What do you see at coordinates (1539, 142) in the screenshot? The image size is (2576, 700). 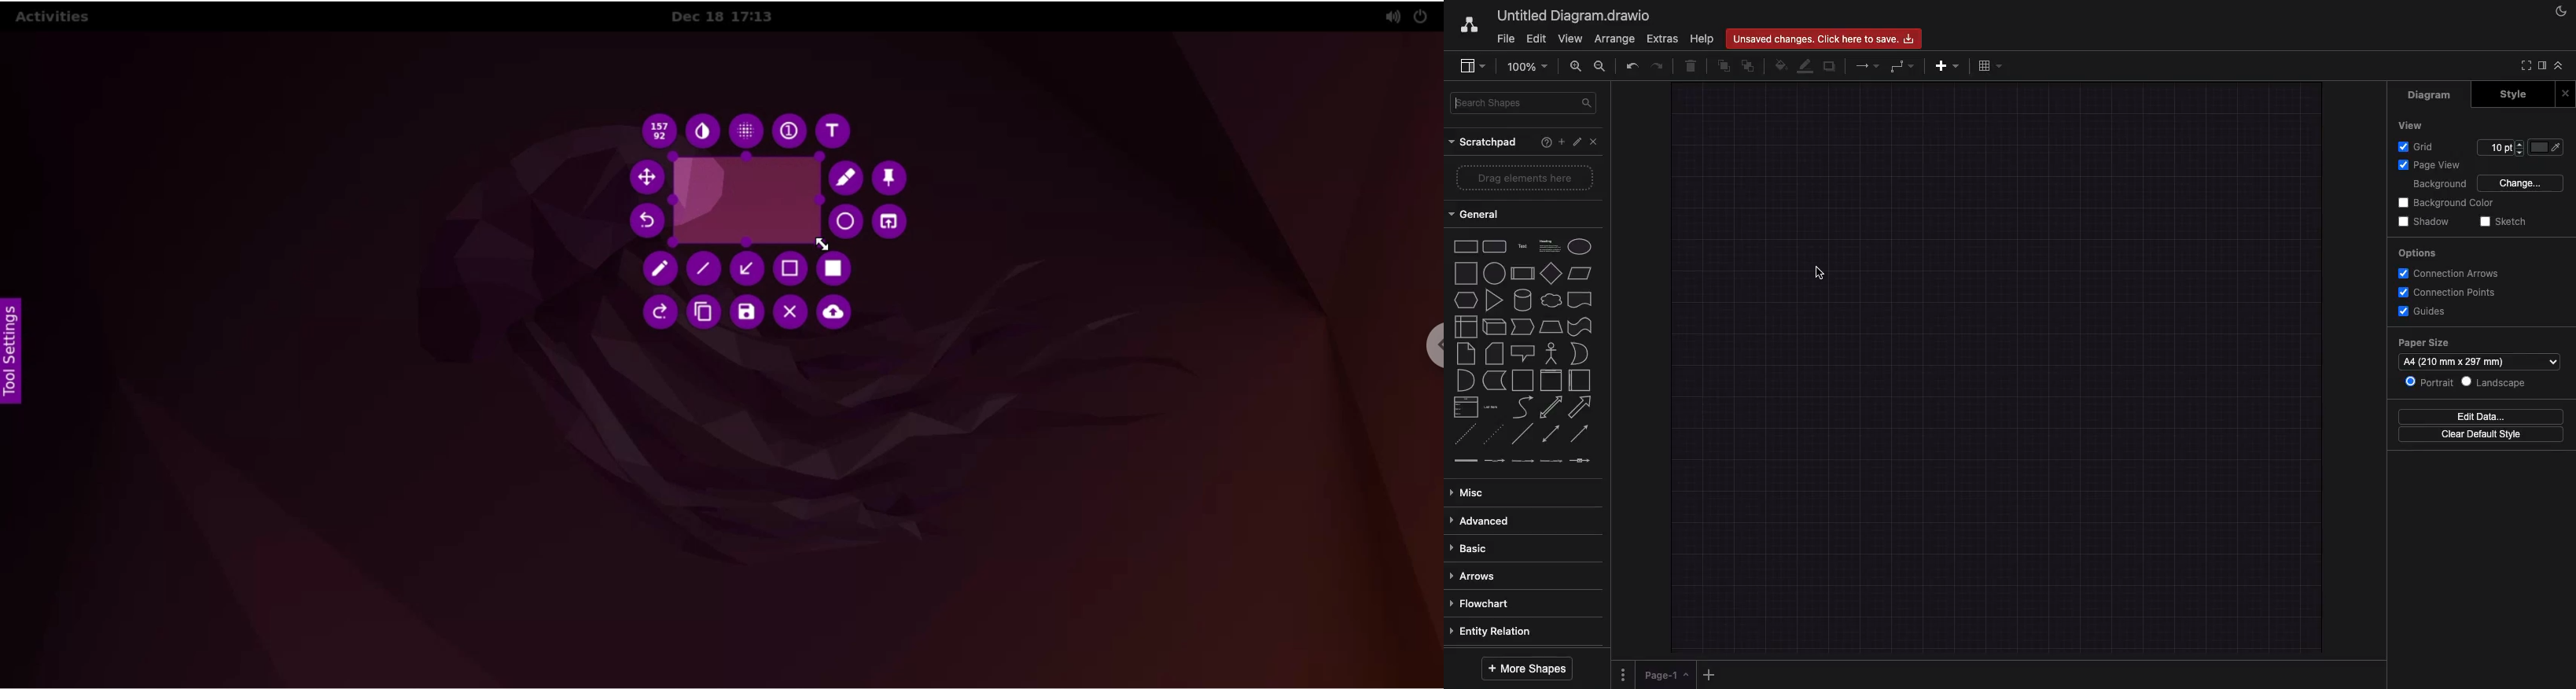 I see `Help` at bounding box center [1539, 142].